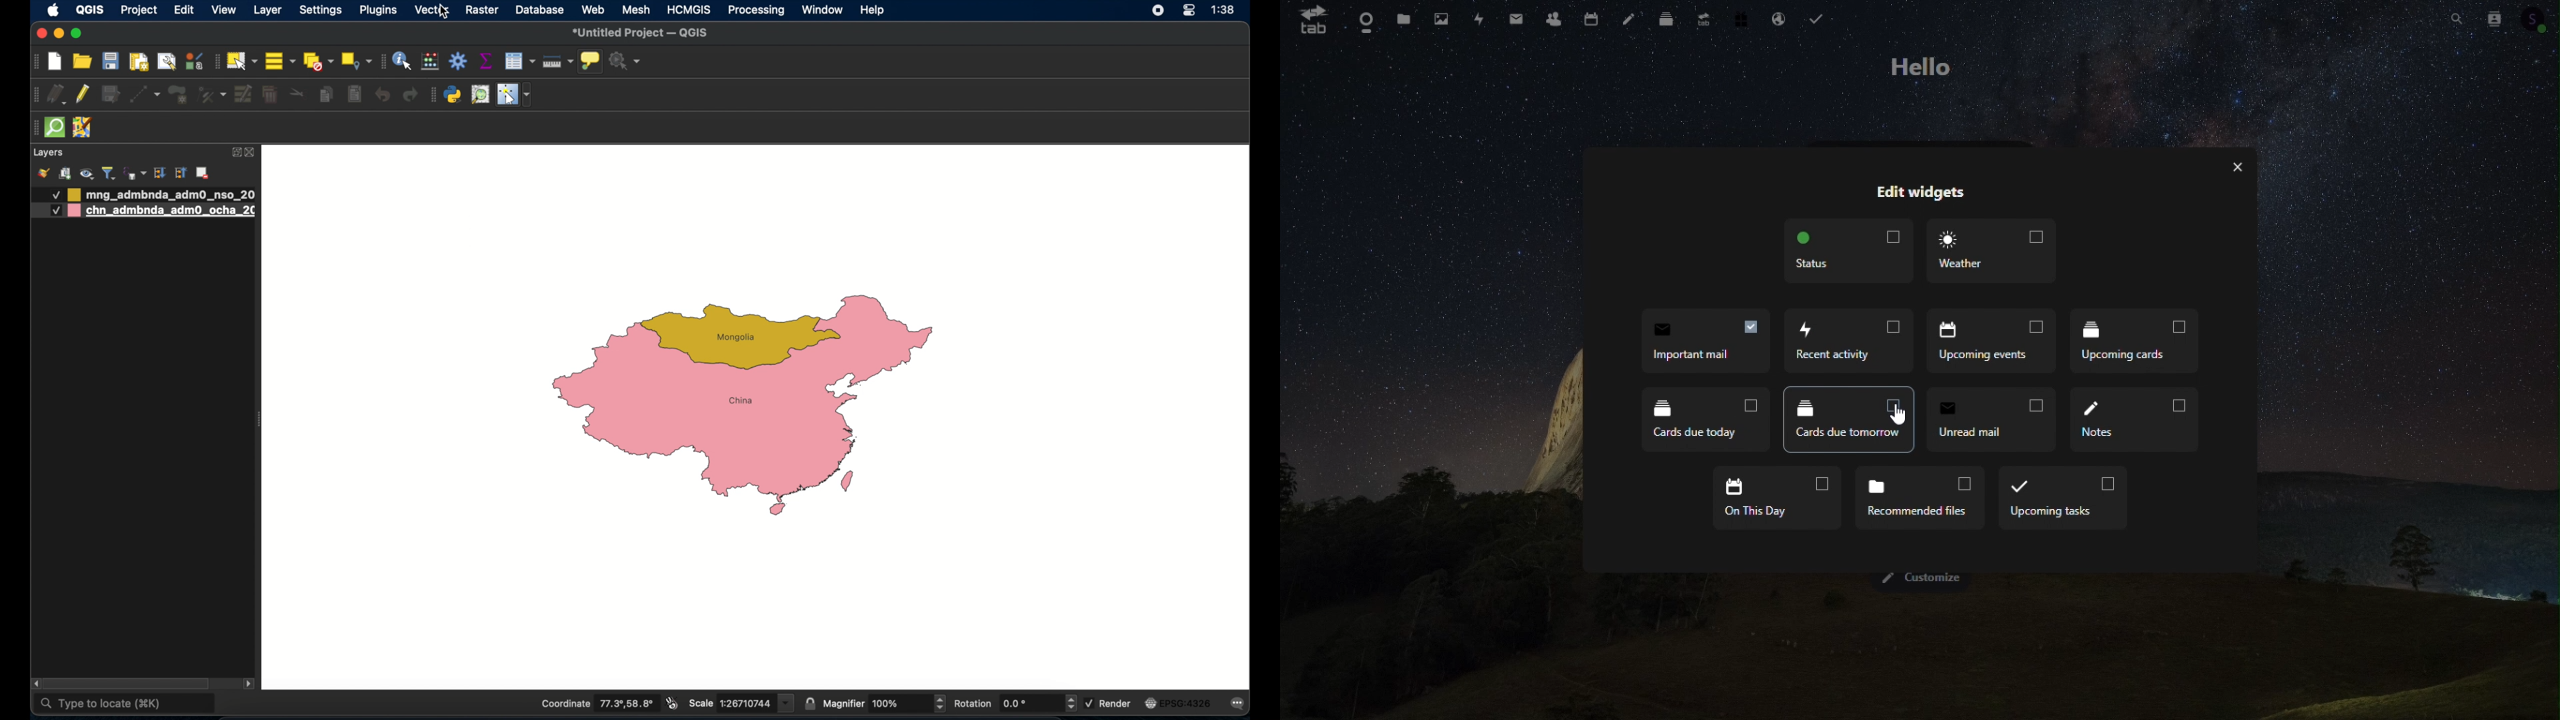  Describe the element at coordinates (36, 95) in the screenshot. I see `digitizing toolbar` at that location.